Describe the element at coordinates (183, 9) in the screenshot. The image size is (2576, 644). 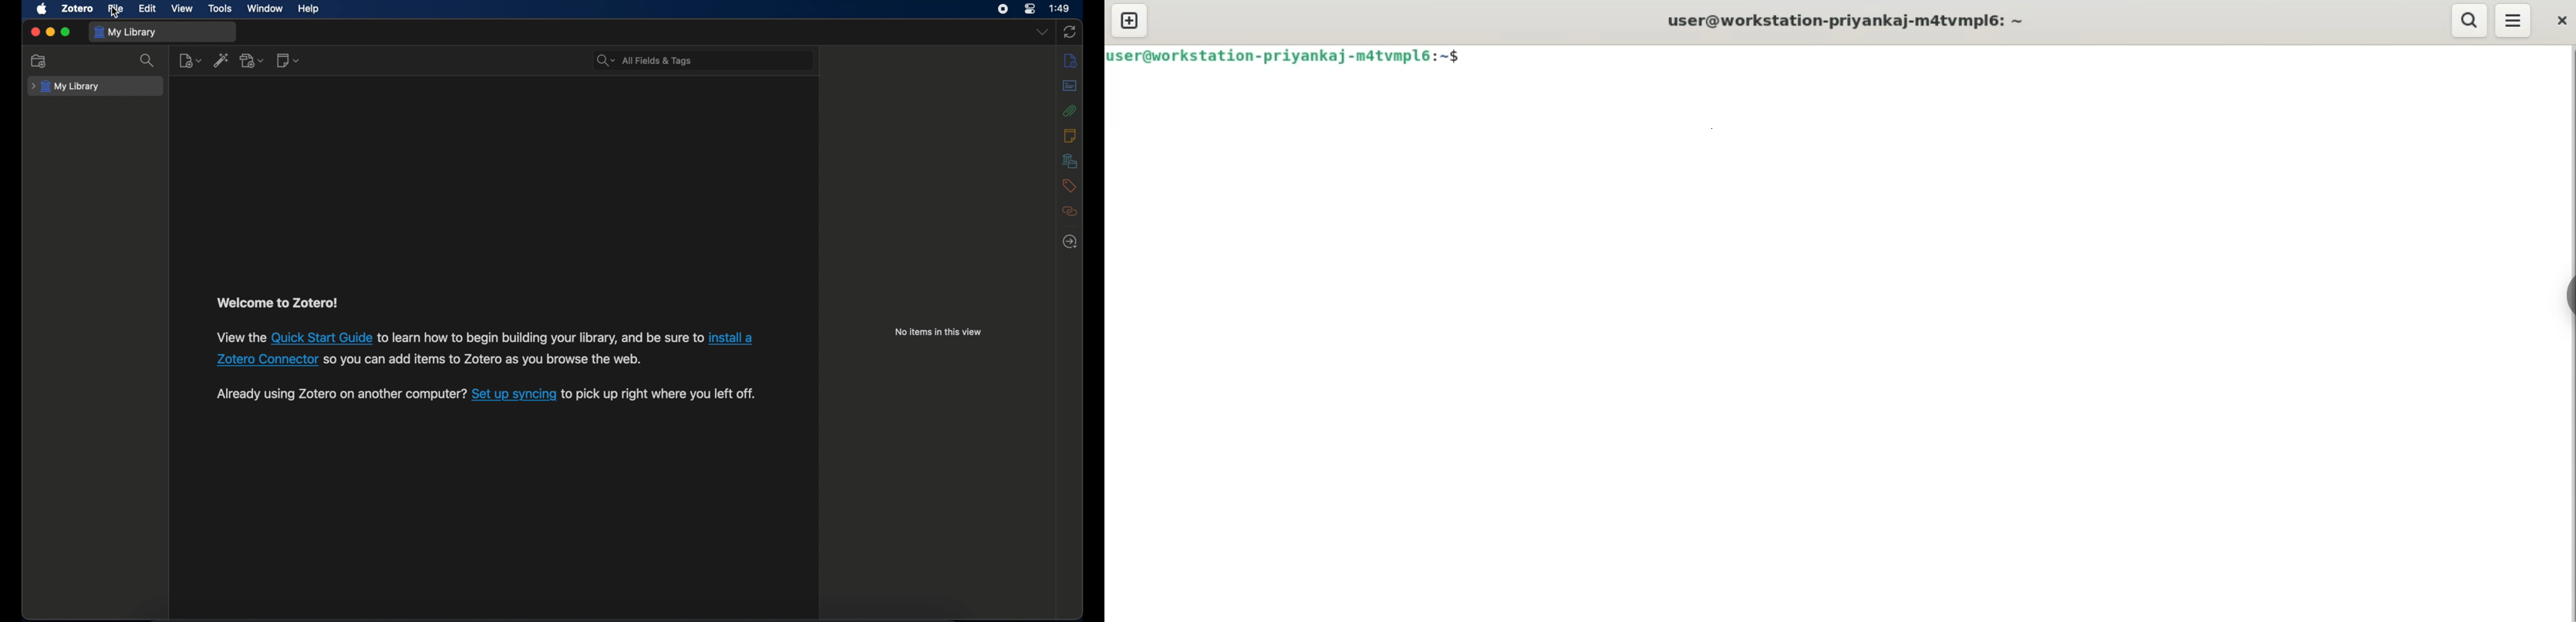
I see `view` at that location.